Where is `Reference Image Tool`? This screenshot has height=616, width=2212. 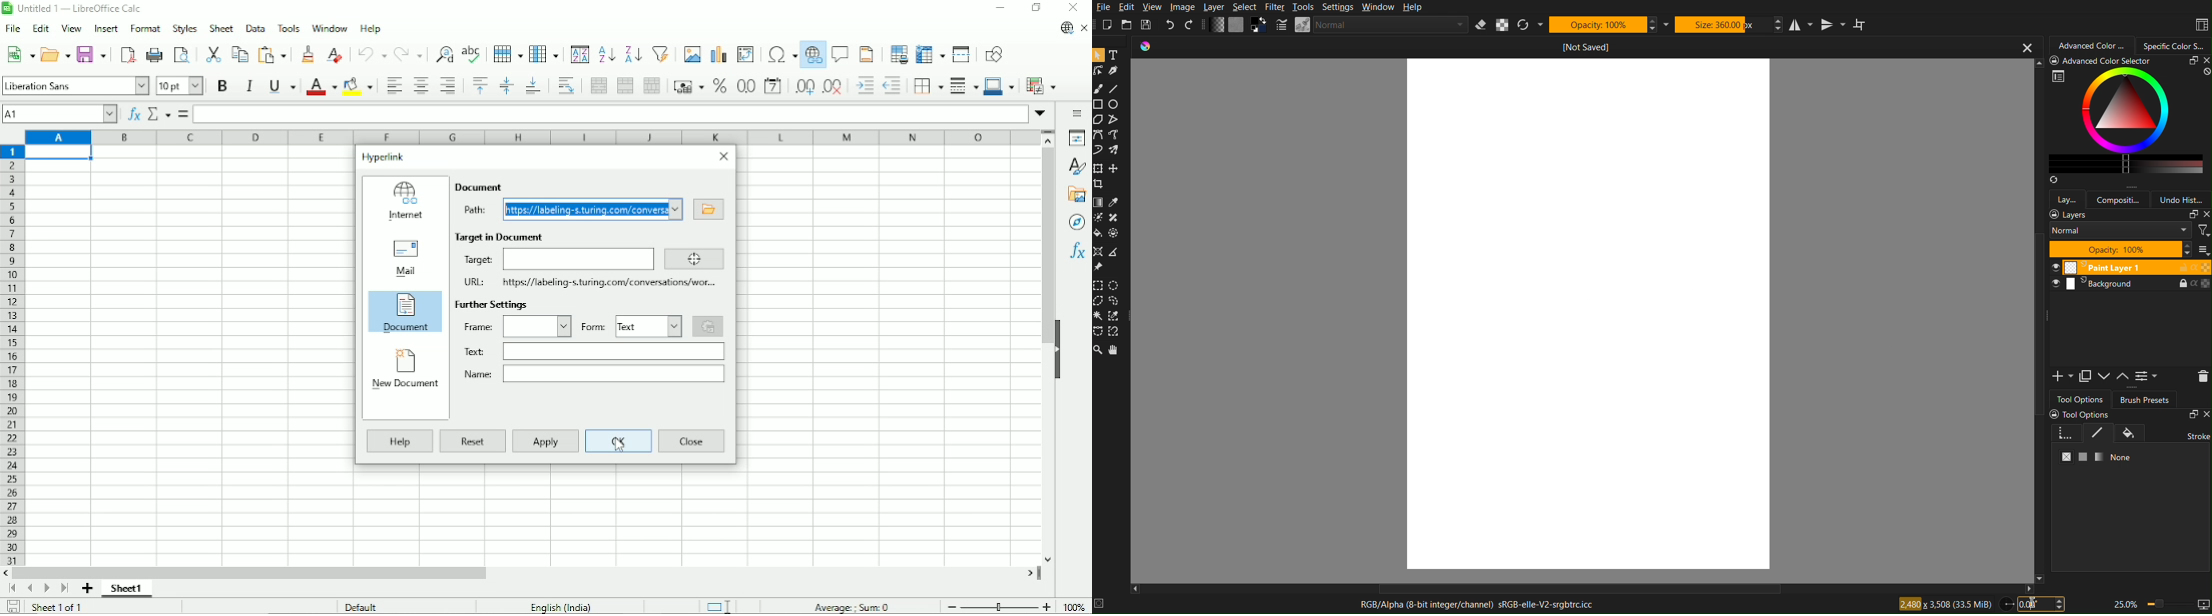 Reference Image Tool is located at coordinates (1098, 267).